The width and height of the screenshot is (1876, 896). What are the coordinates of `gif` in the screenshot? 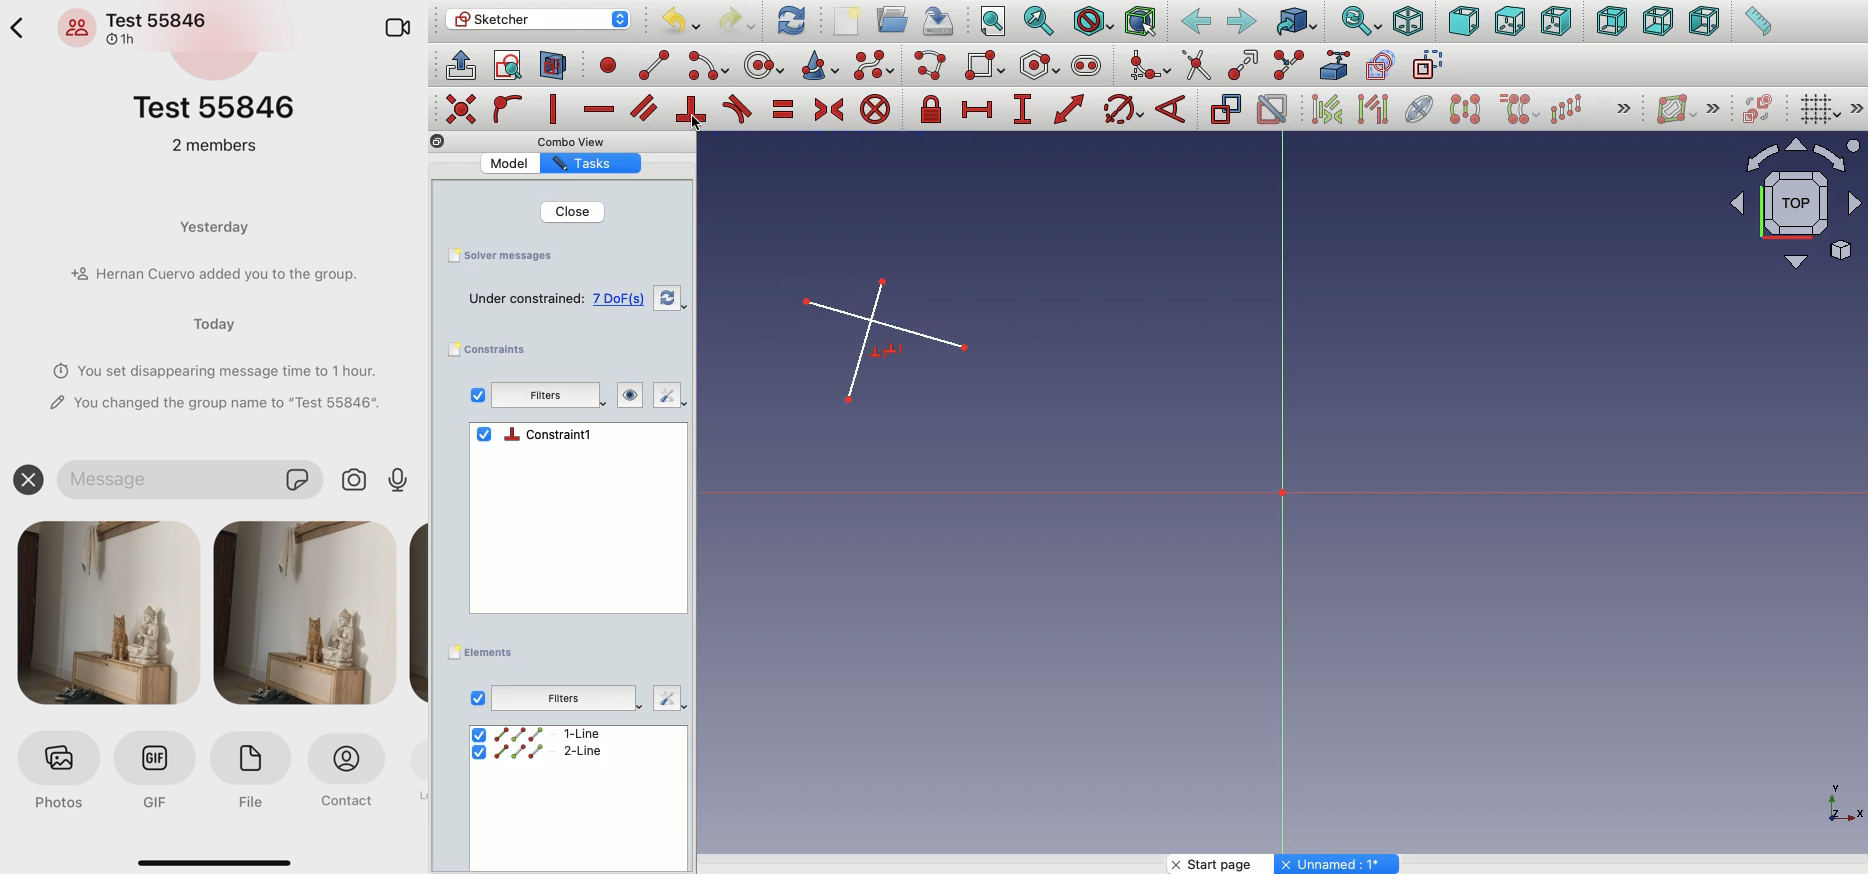 It's located at (303, 479).